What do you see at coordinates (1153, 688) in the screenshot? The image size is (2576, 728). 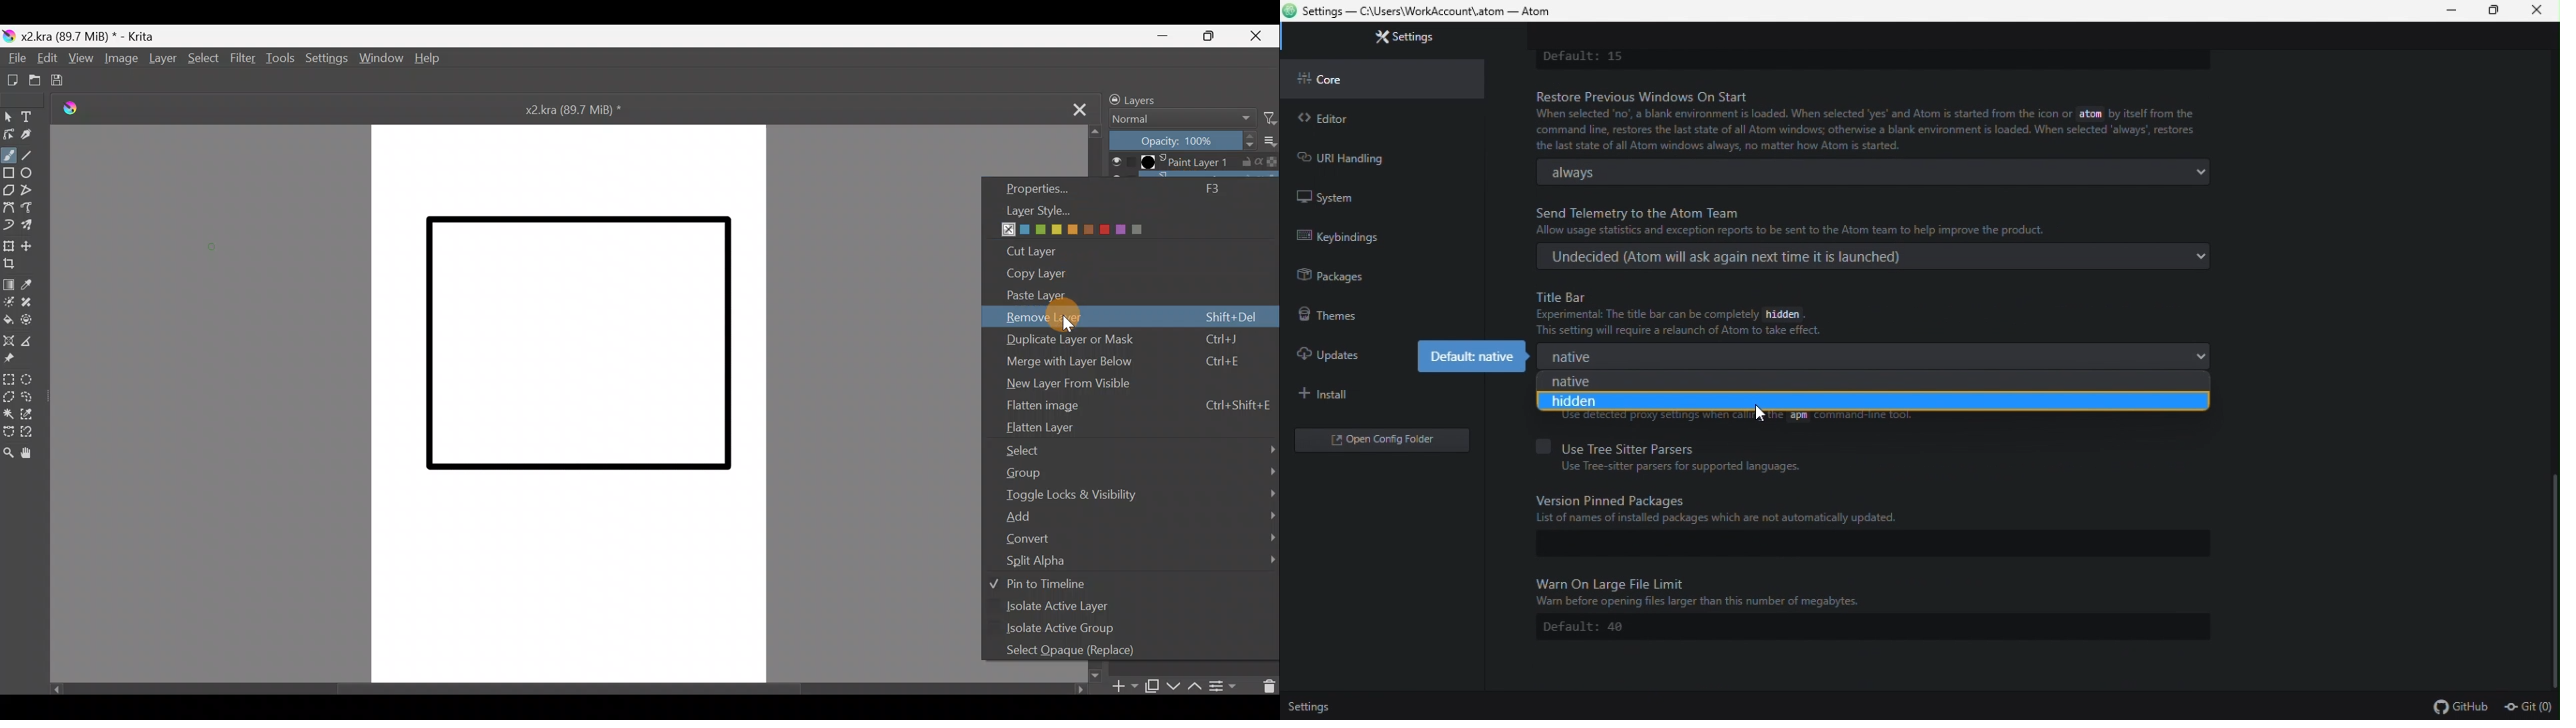 I see `Duplicate layer/mask` at bounding box center [1153, 688].